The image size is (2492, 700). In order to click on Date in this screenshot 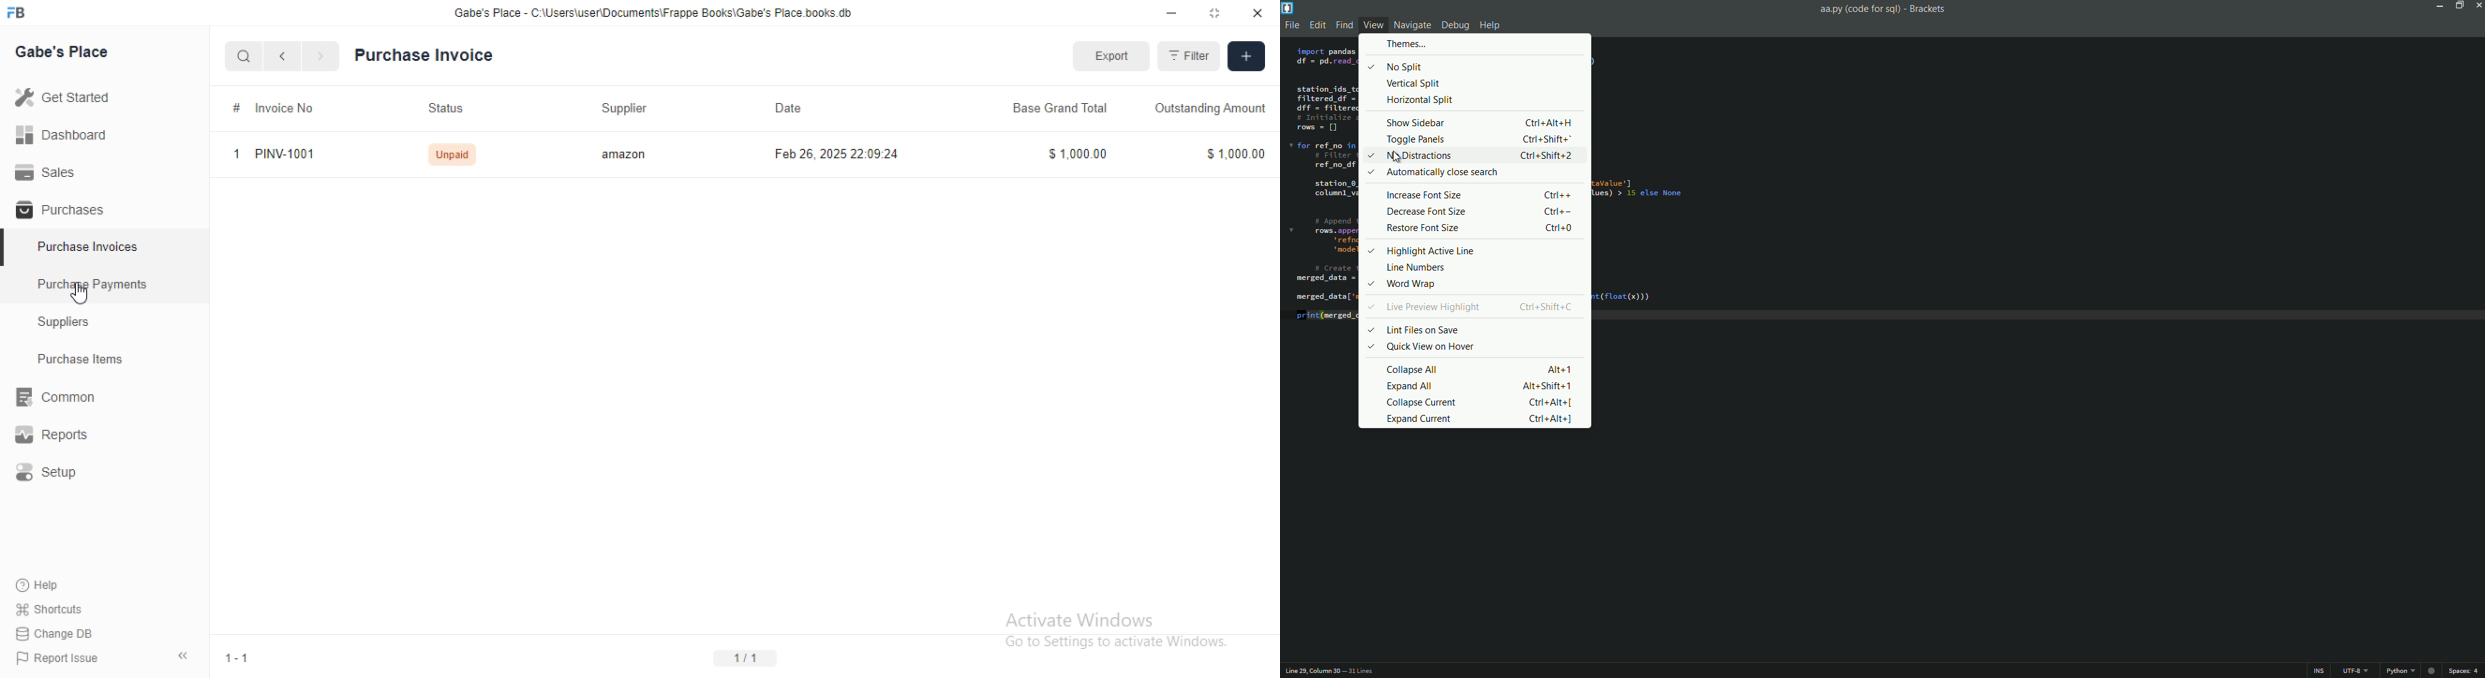, I will do `click(788, 108)`.